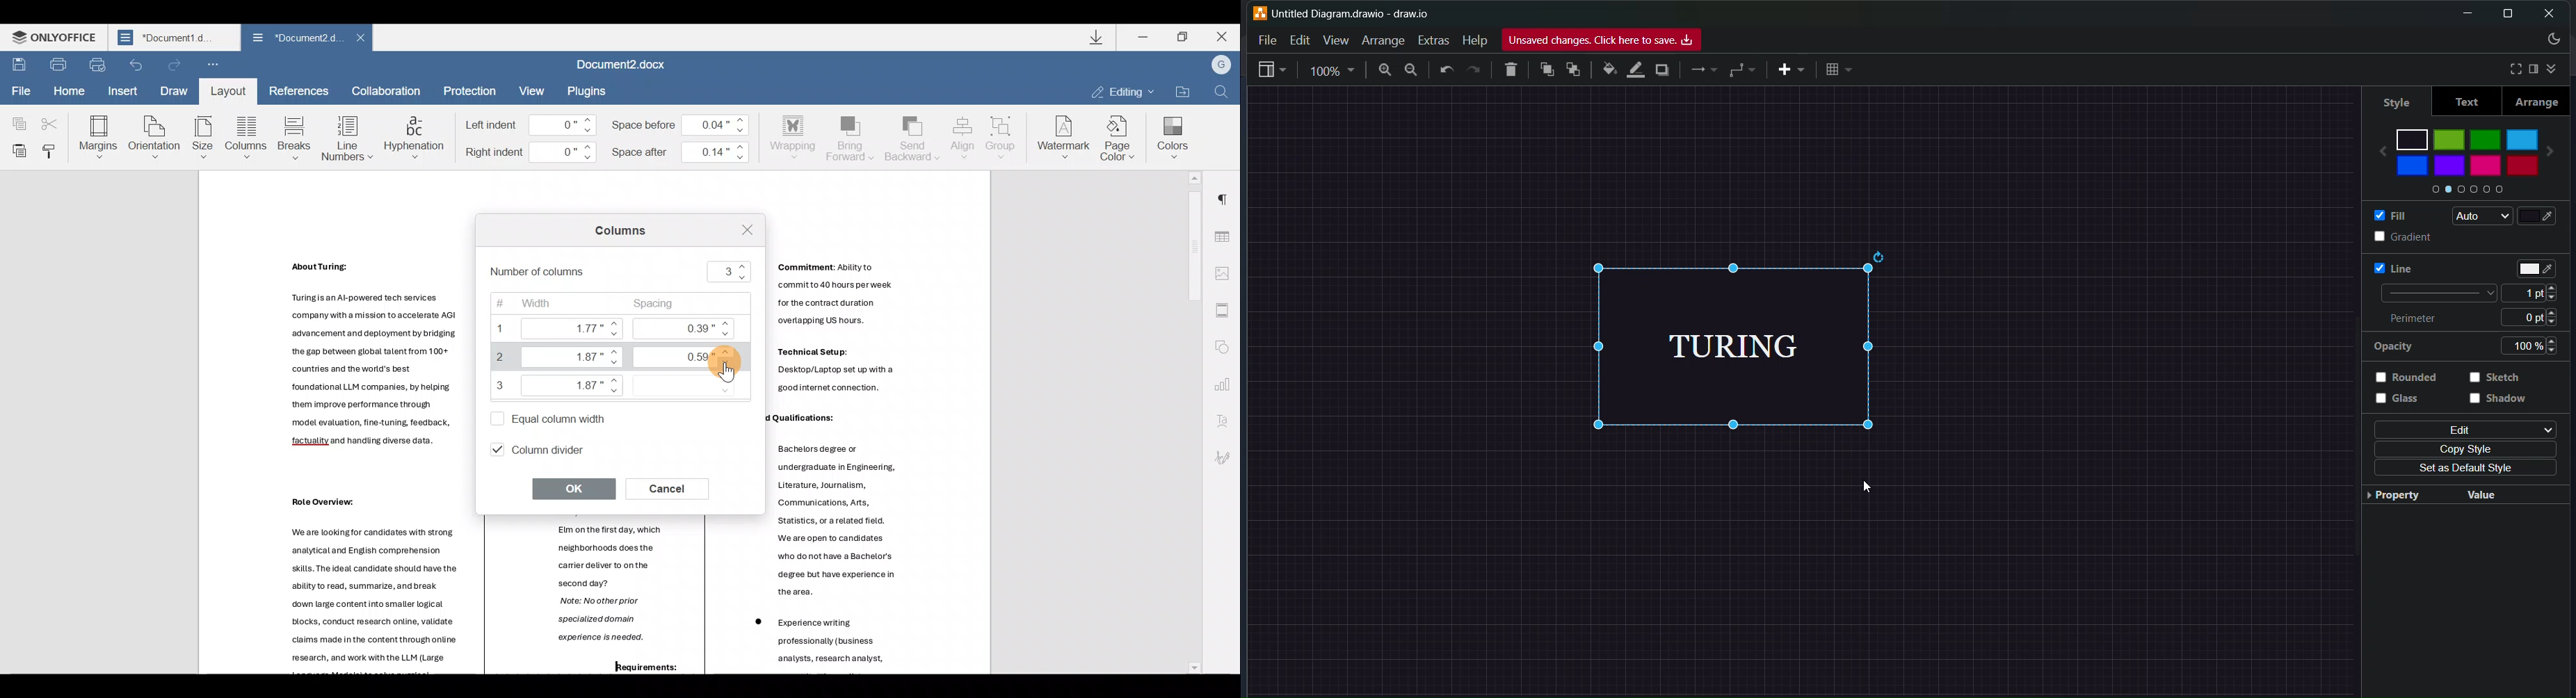 The image size is (2576, 700). What do you see at coordinates (2510, 68) in the screenshot?
I see `fullscreen` at bounding box center [2510, 68].